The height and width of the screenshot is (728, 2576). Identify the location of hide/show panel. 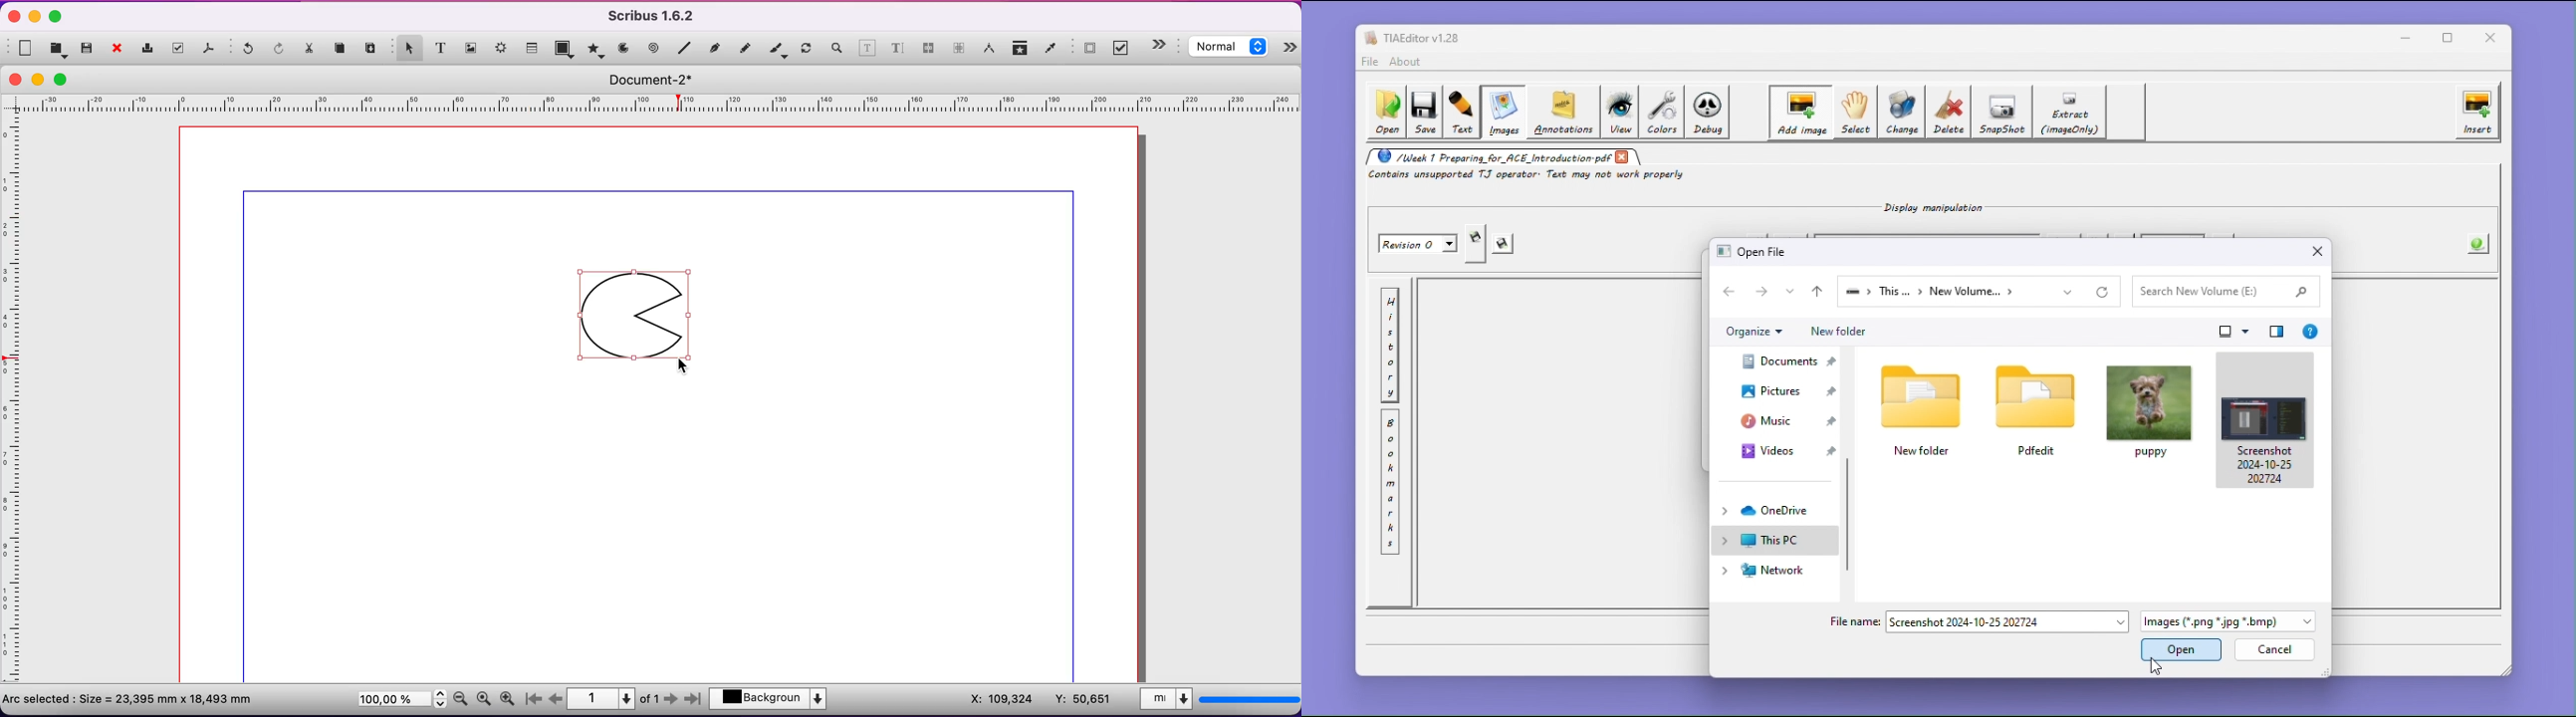
(1290, 49).